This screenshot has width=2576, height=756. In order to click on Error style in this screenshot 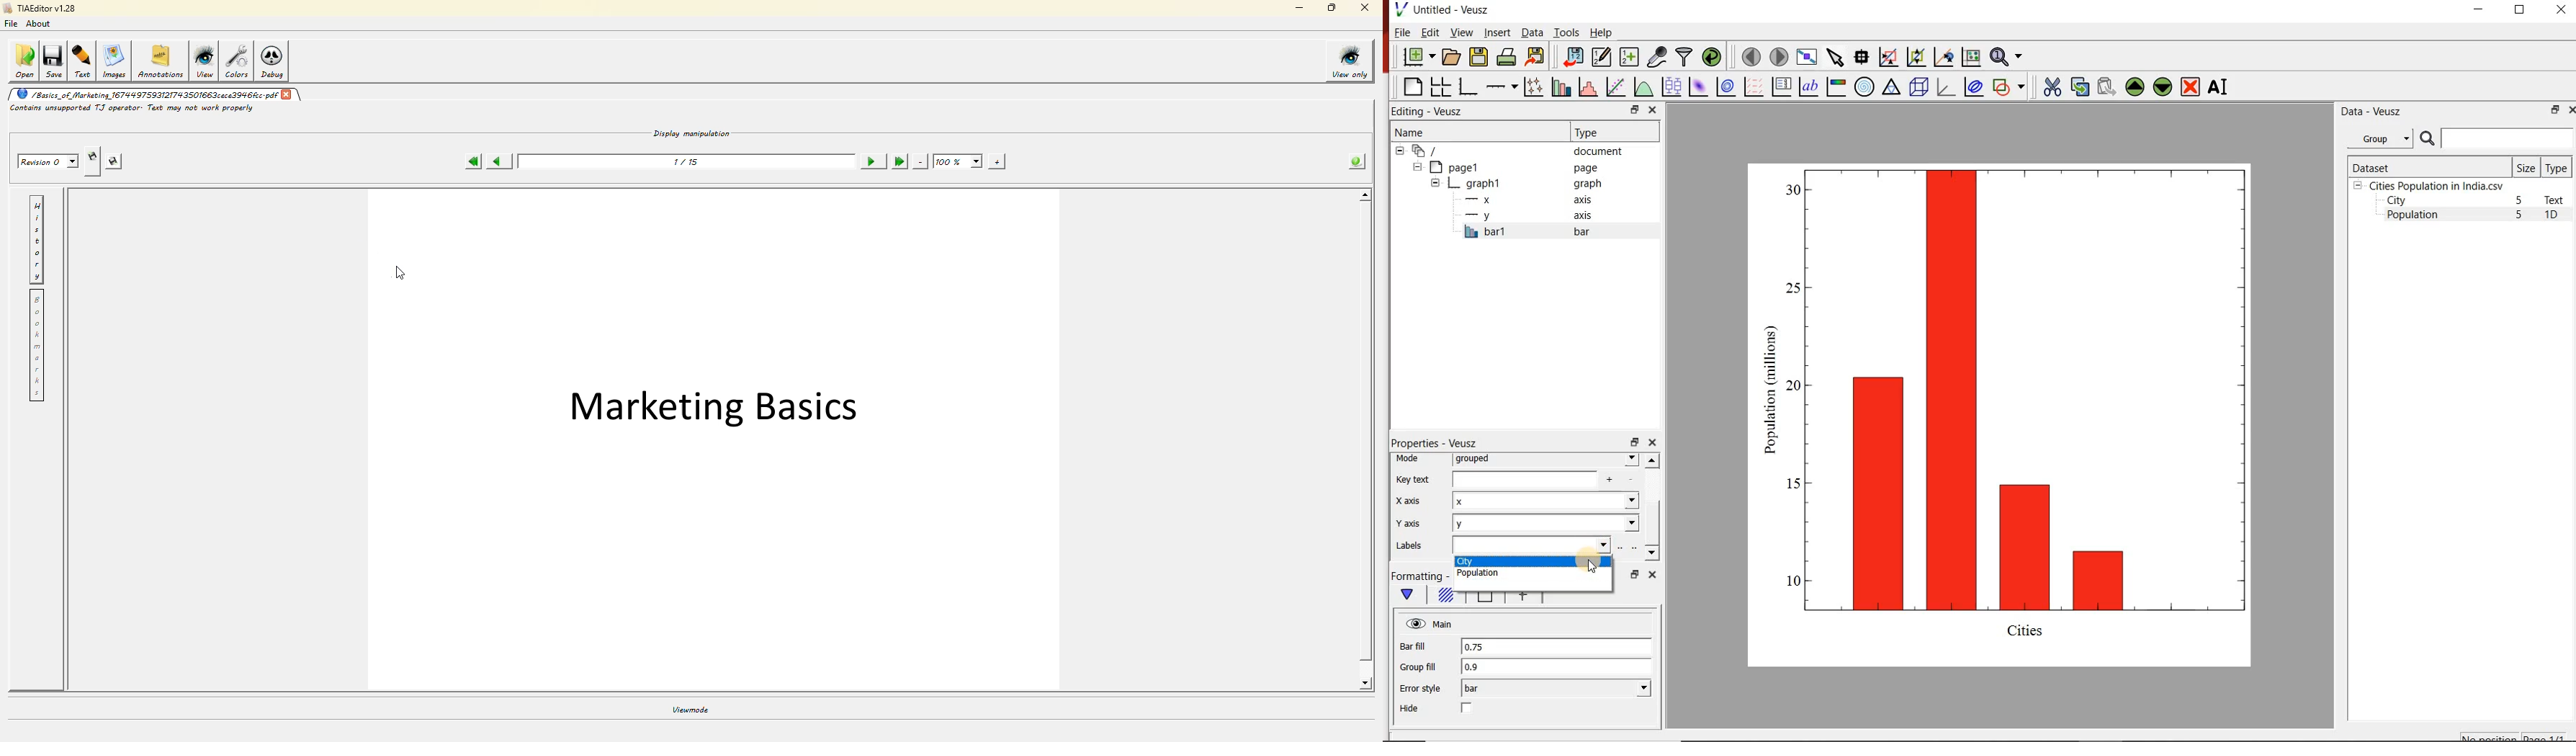, I will do `click(1420, 689)`.